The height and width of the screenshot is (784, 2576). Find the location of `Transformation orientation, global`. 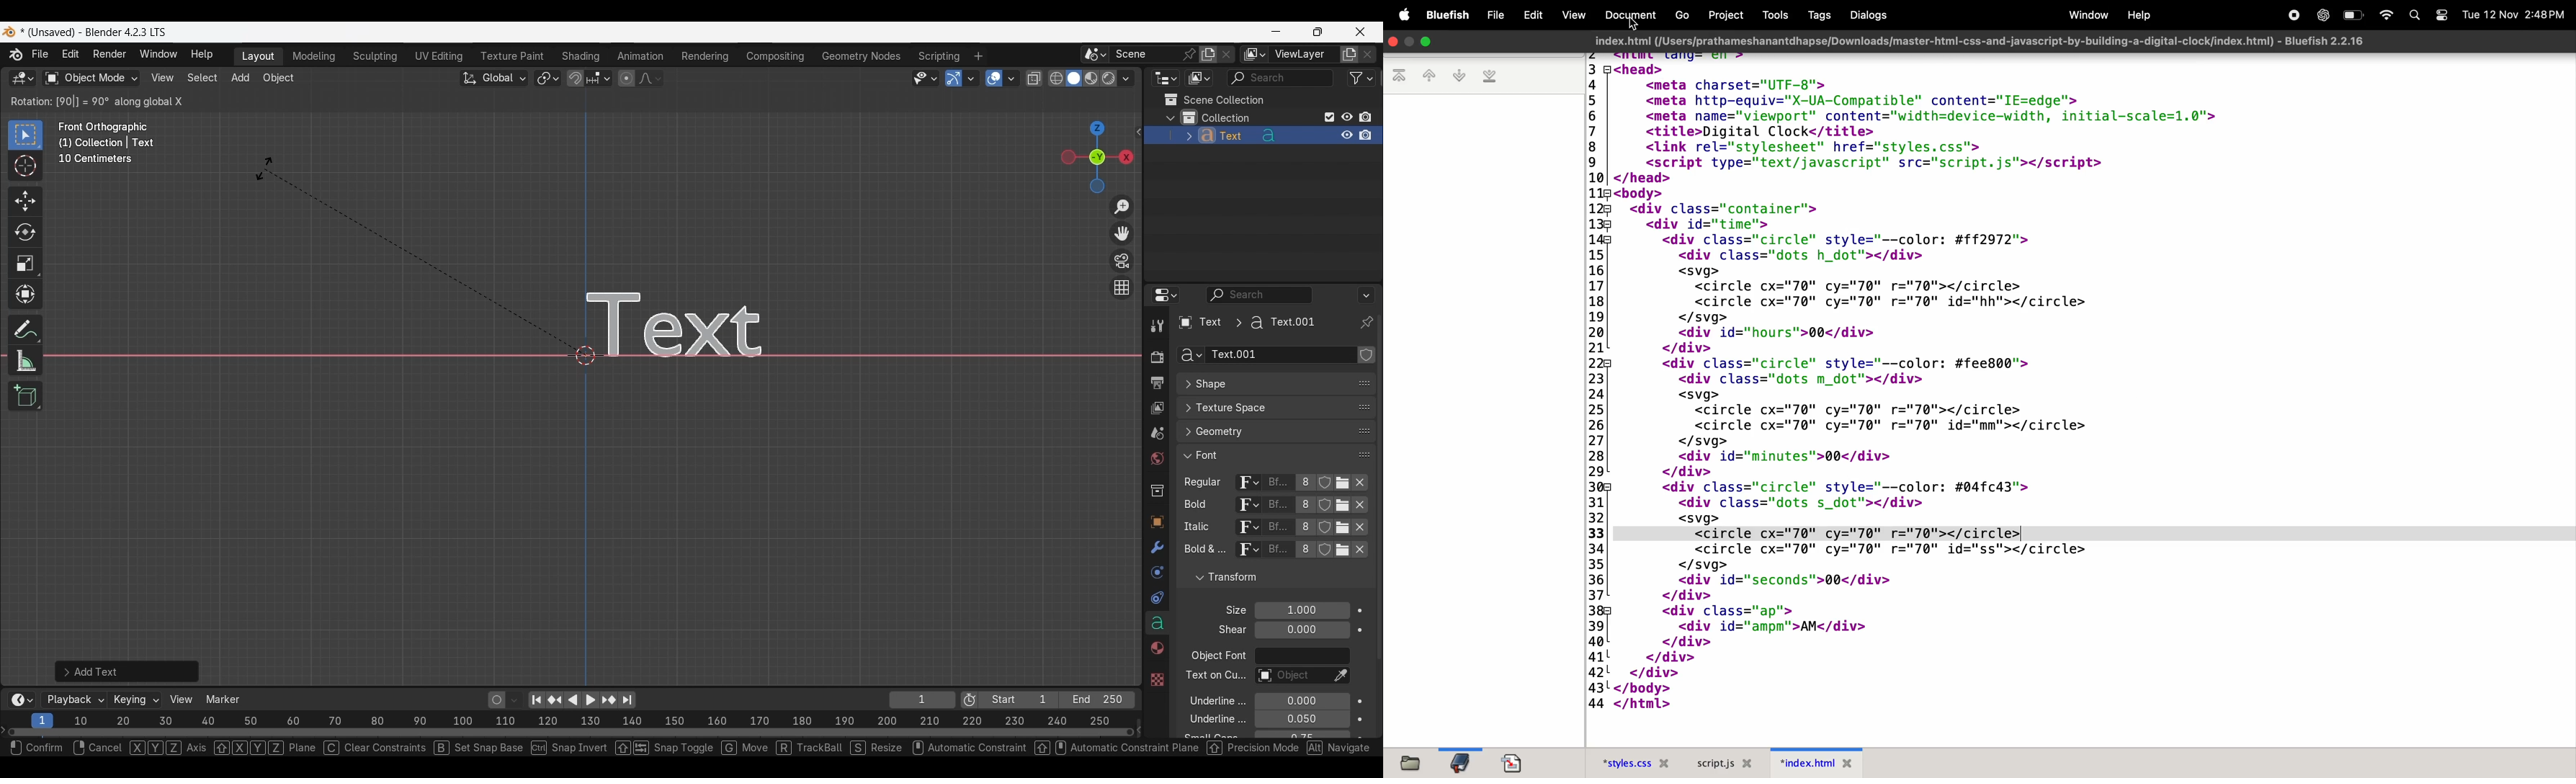

Transformation orientation, global is located at coordinates (494, 79).